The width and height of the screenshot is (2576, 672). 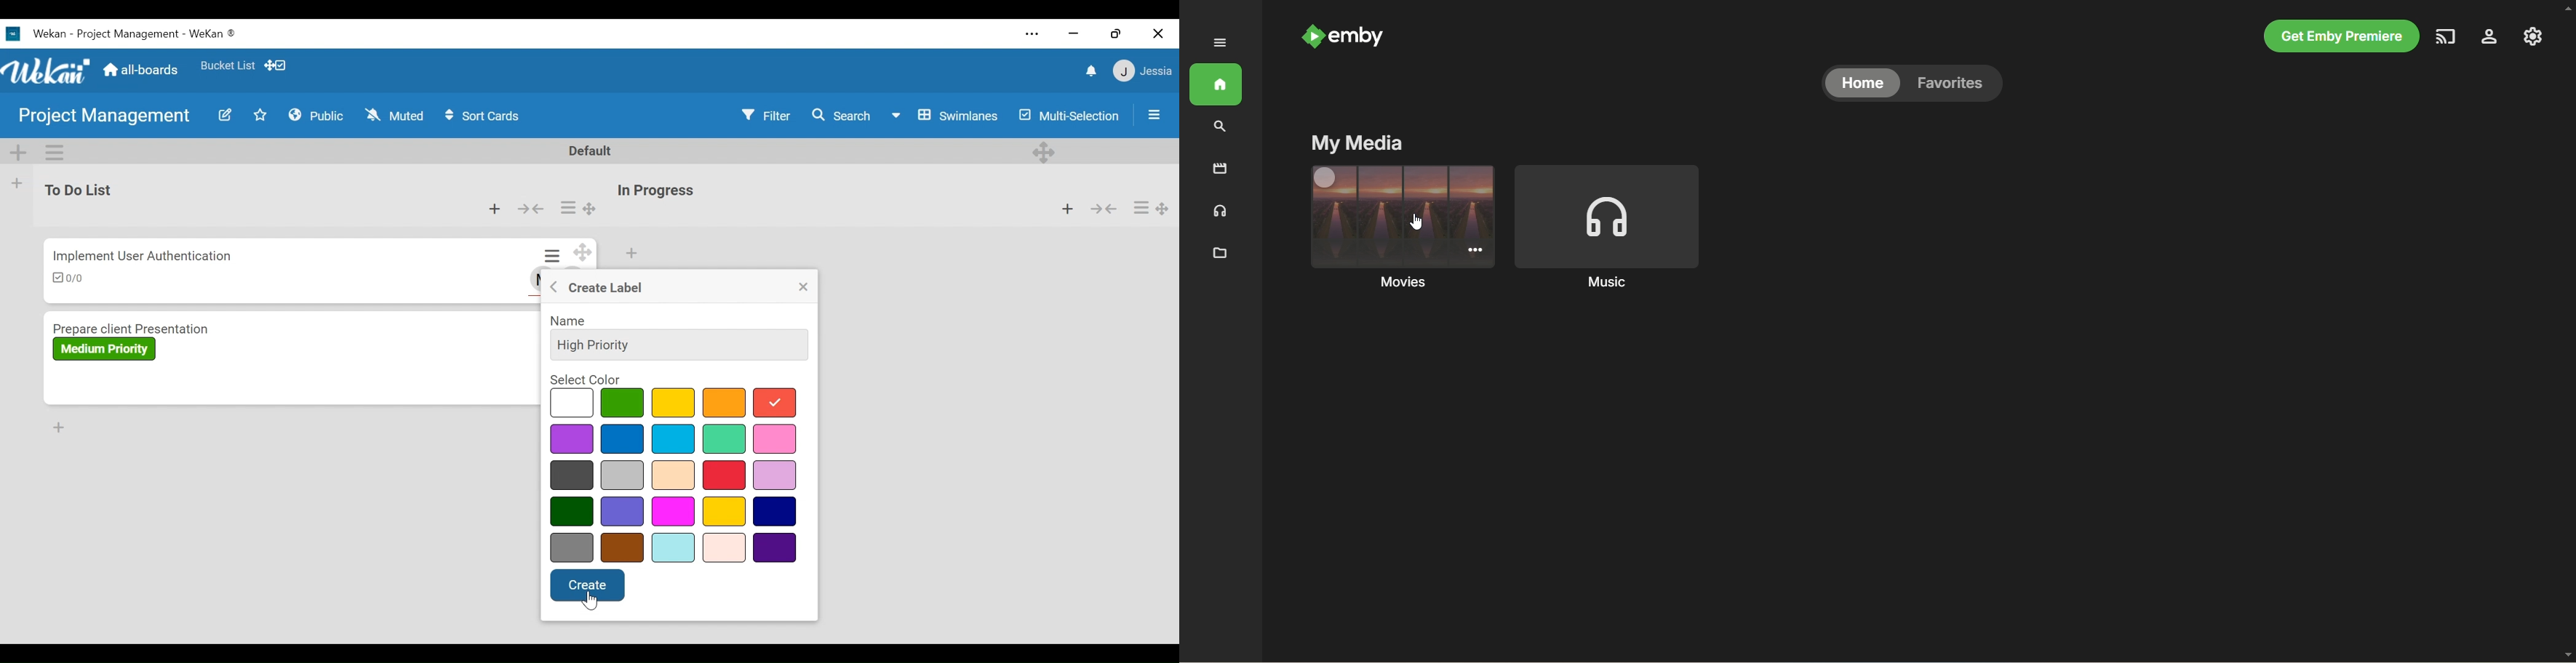 I want to click on Desktop drag handle, so click(x=590, y=210).